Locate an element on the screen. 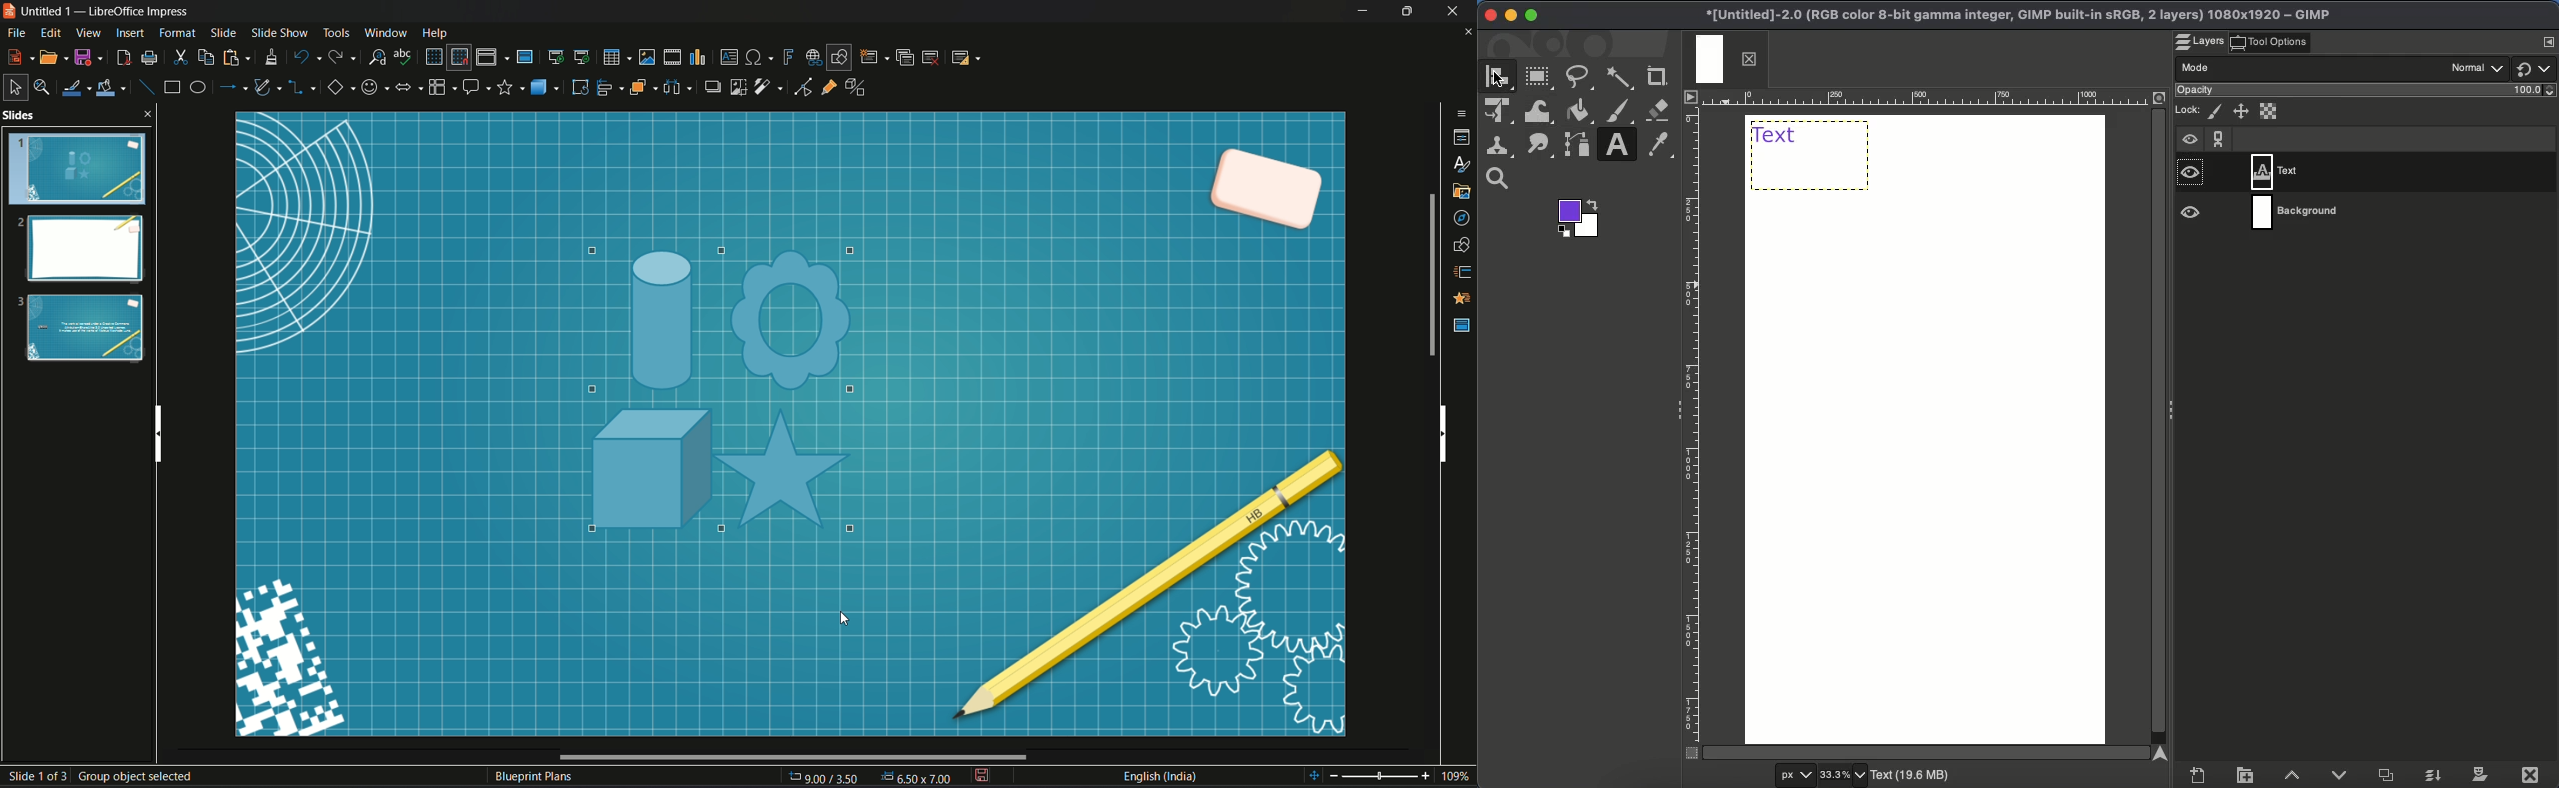 The image size is (2576, 812). Help is located at coordinates (436, 33).